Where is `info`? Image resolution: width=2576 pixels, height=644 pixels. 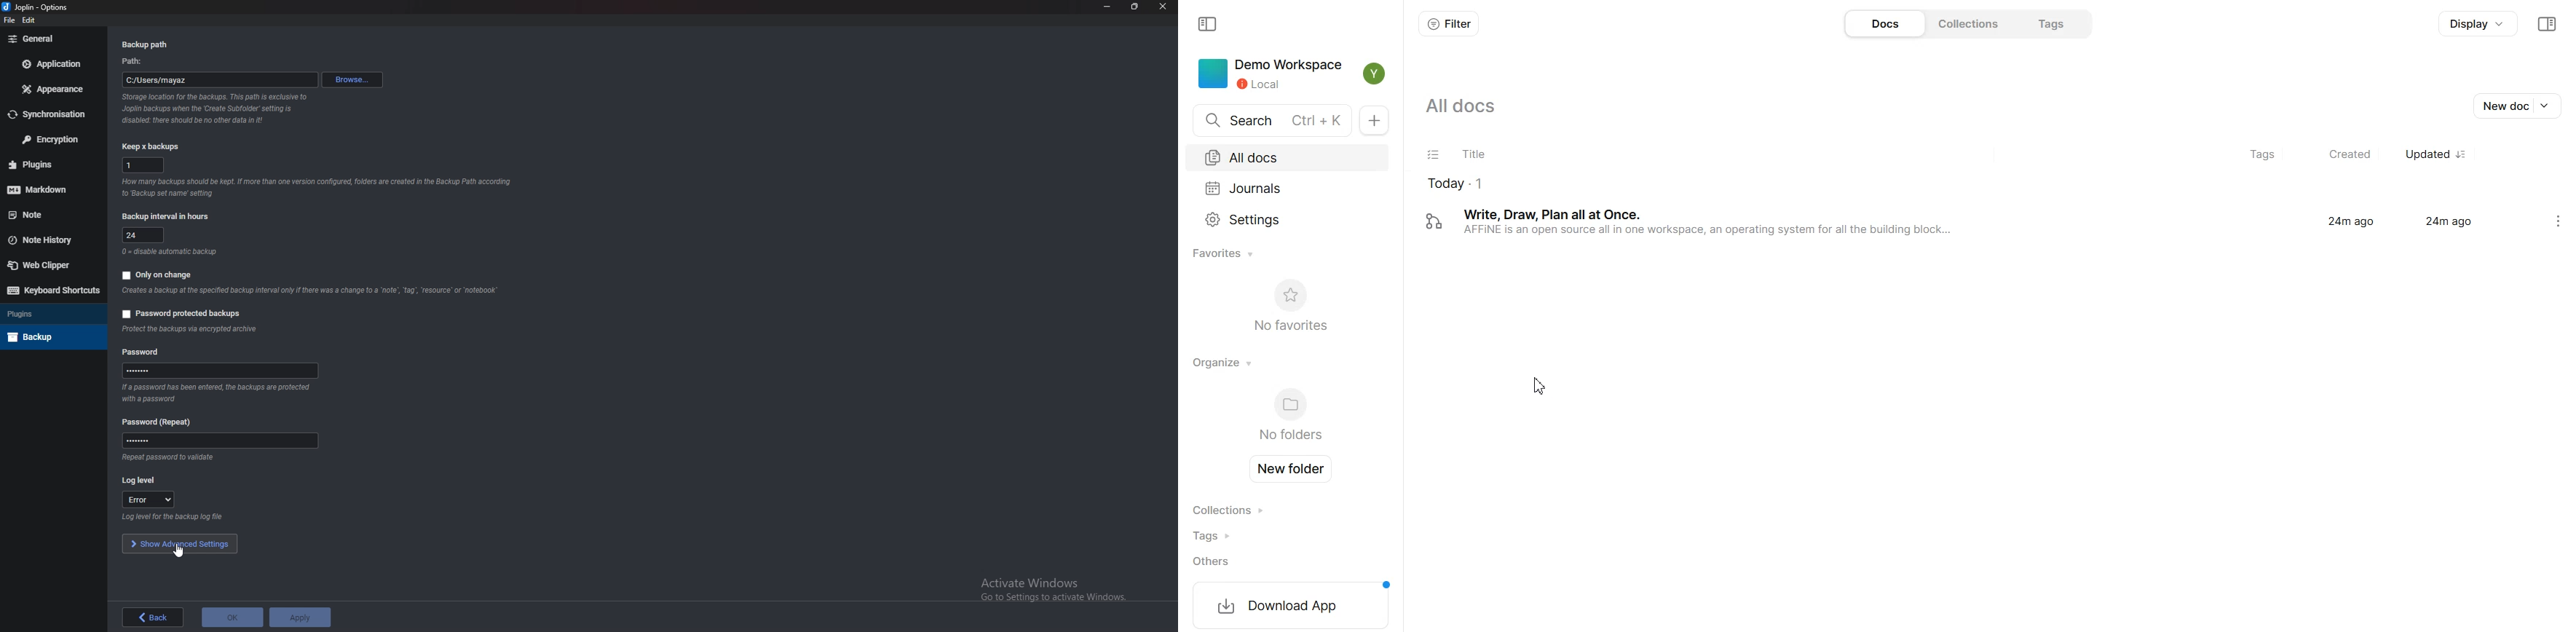 info is located at coordinates (217, 108).